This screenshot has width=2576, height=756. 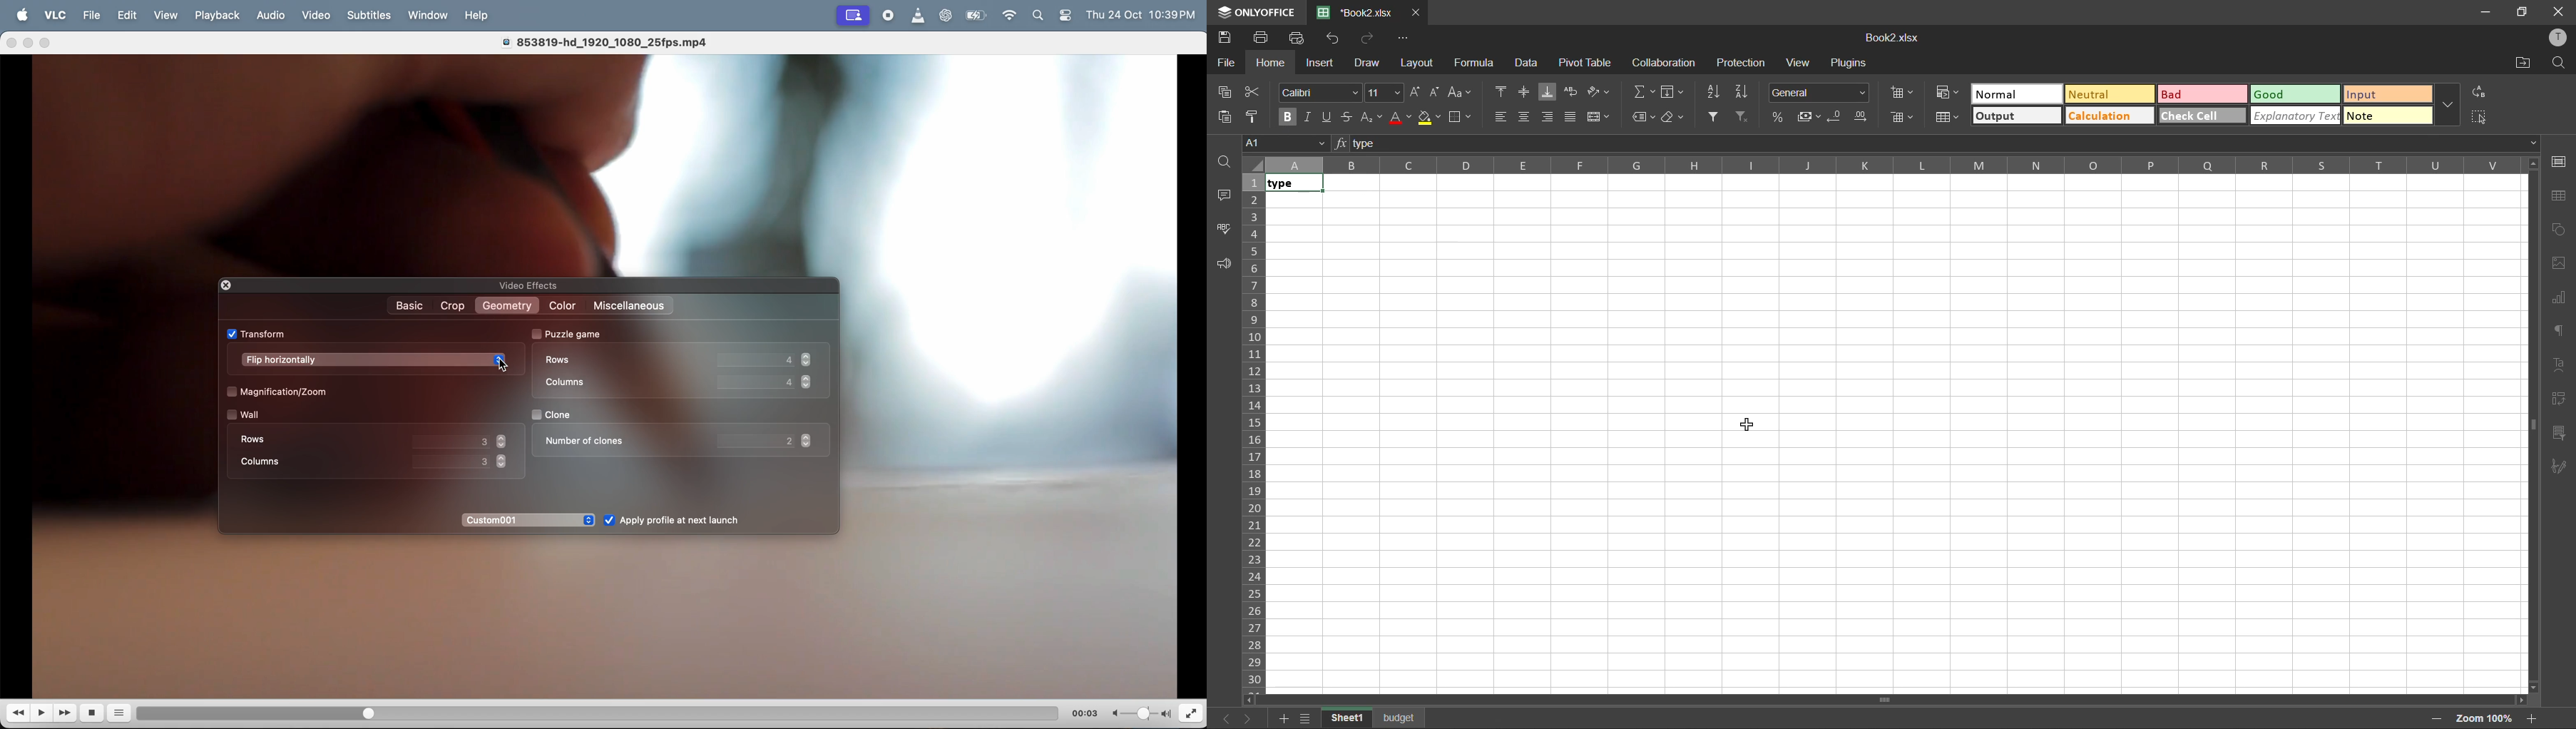 What do you see at coordinates (2203, 115) in the screenshot?
I see `check all` at bounding box center [2203, 115].